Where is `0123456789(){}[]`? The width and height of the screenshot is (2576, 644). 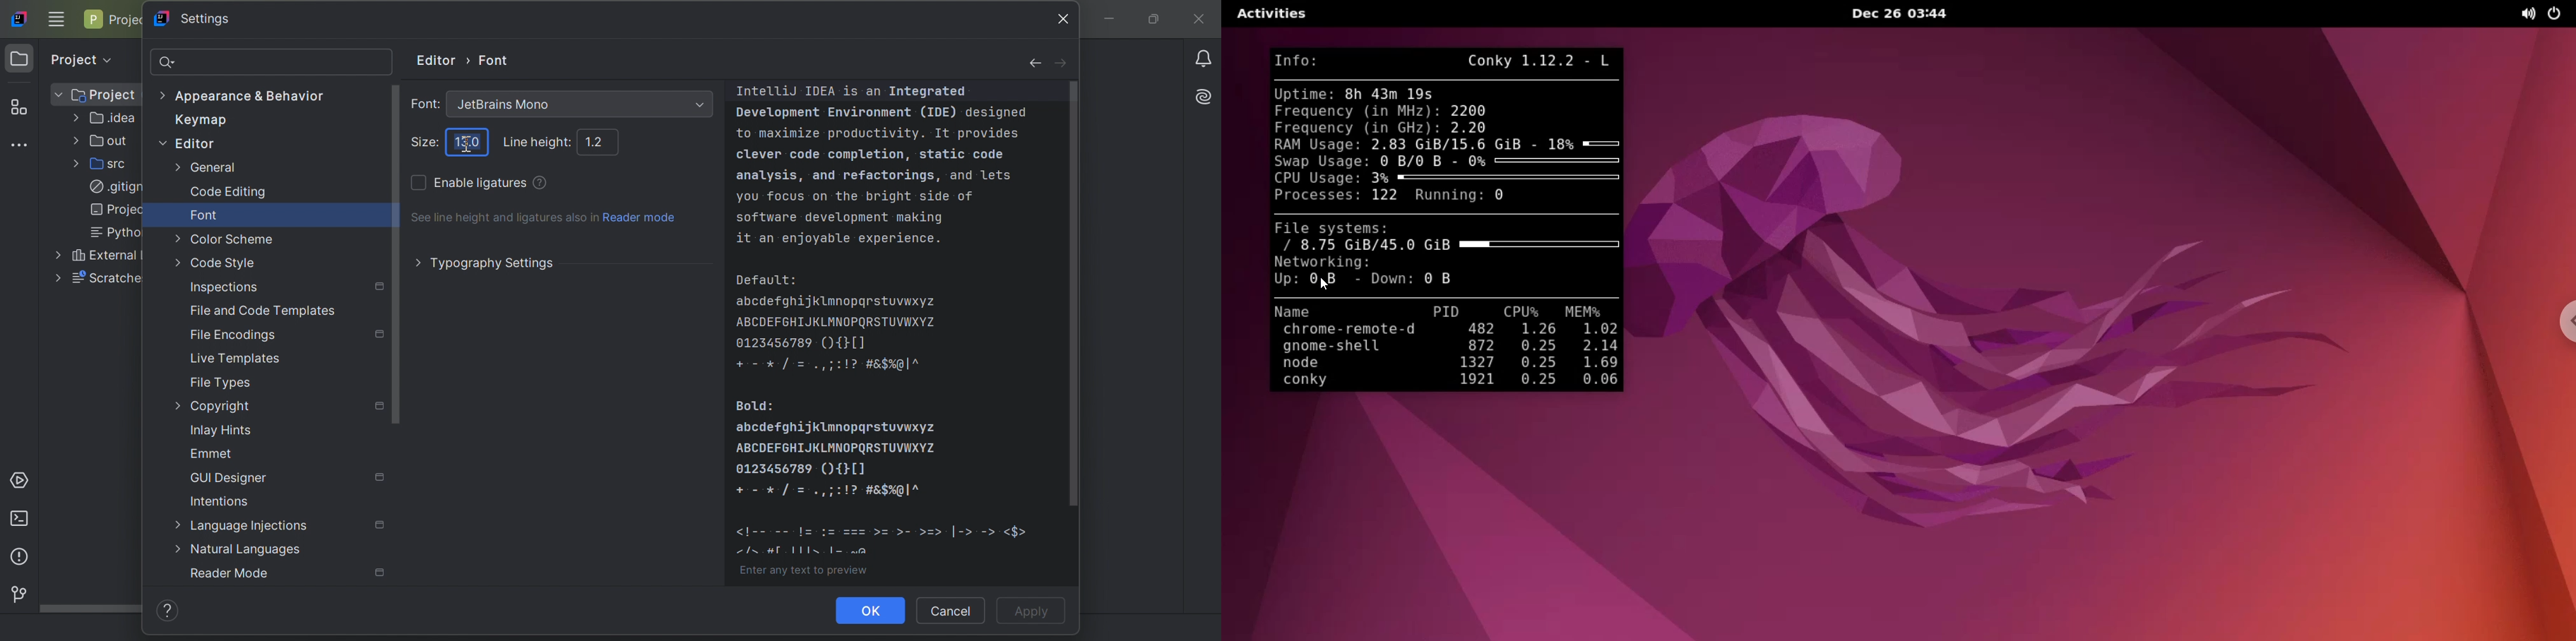 0123456789(){}[] is located at coordinates (805, 469).